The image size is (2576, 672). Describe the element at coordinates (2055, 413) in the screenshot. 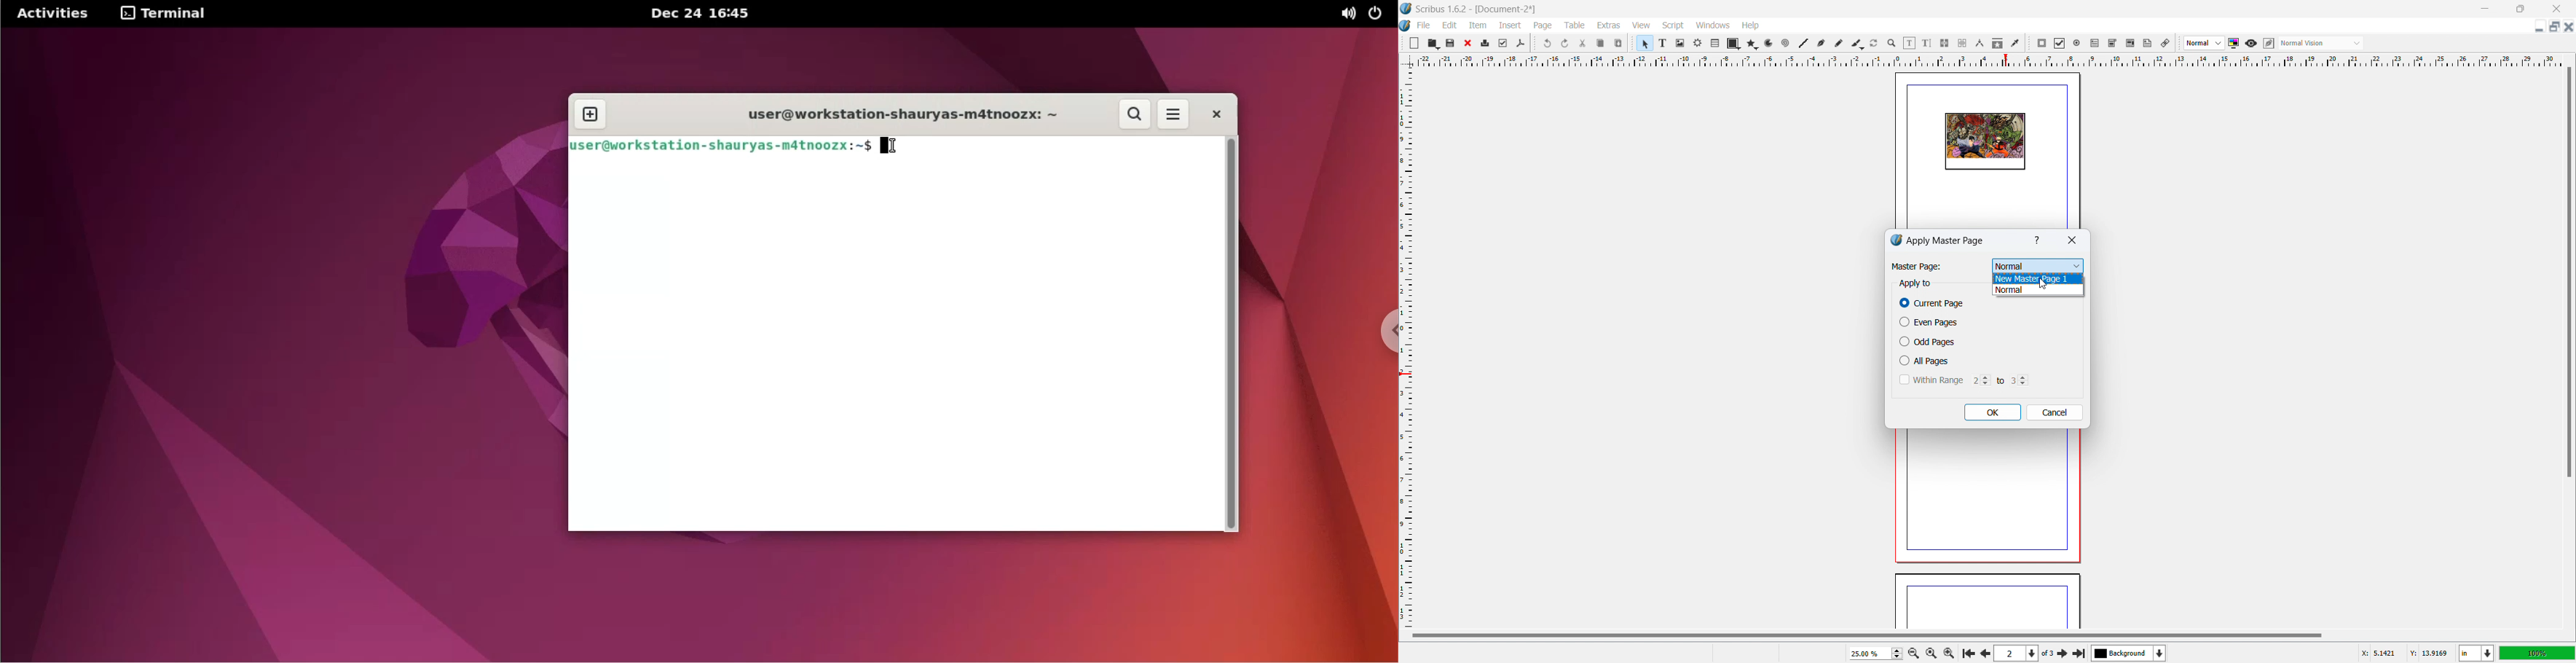

I see `cancel` at that location.